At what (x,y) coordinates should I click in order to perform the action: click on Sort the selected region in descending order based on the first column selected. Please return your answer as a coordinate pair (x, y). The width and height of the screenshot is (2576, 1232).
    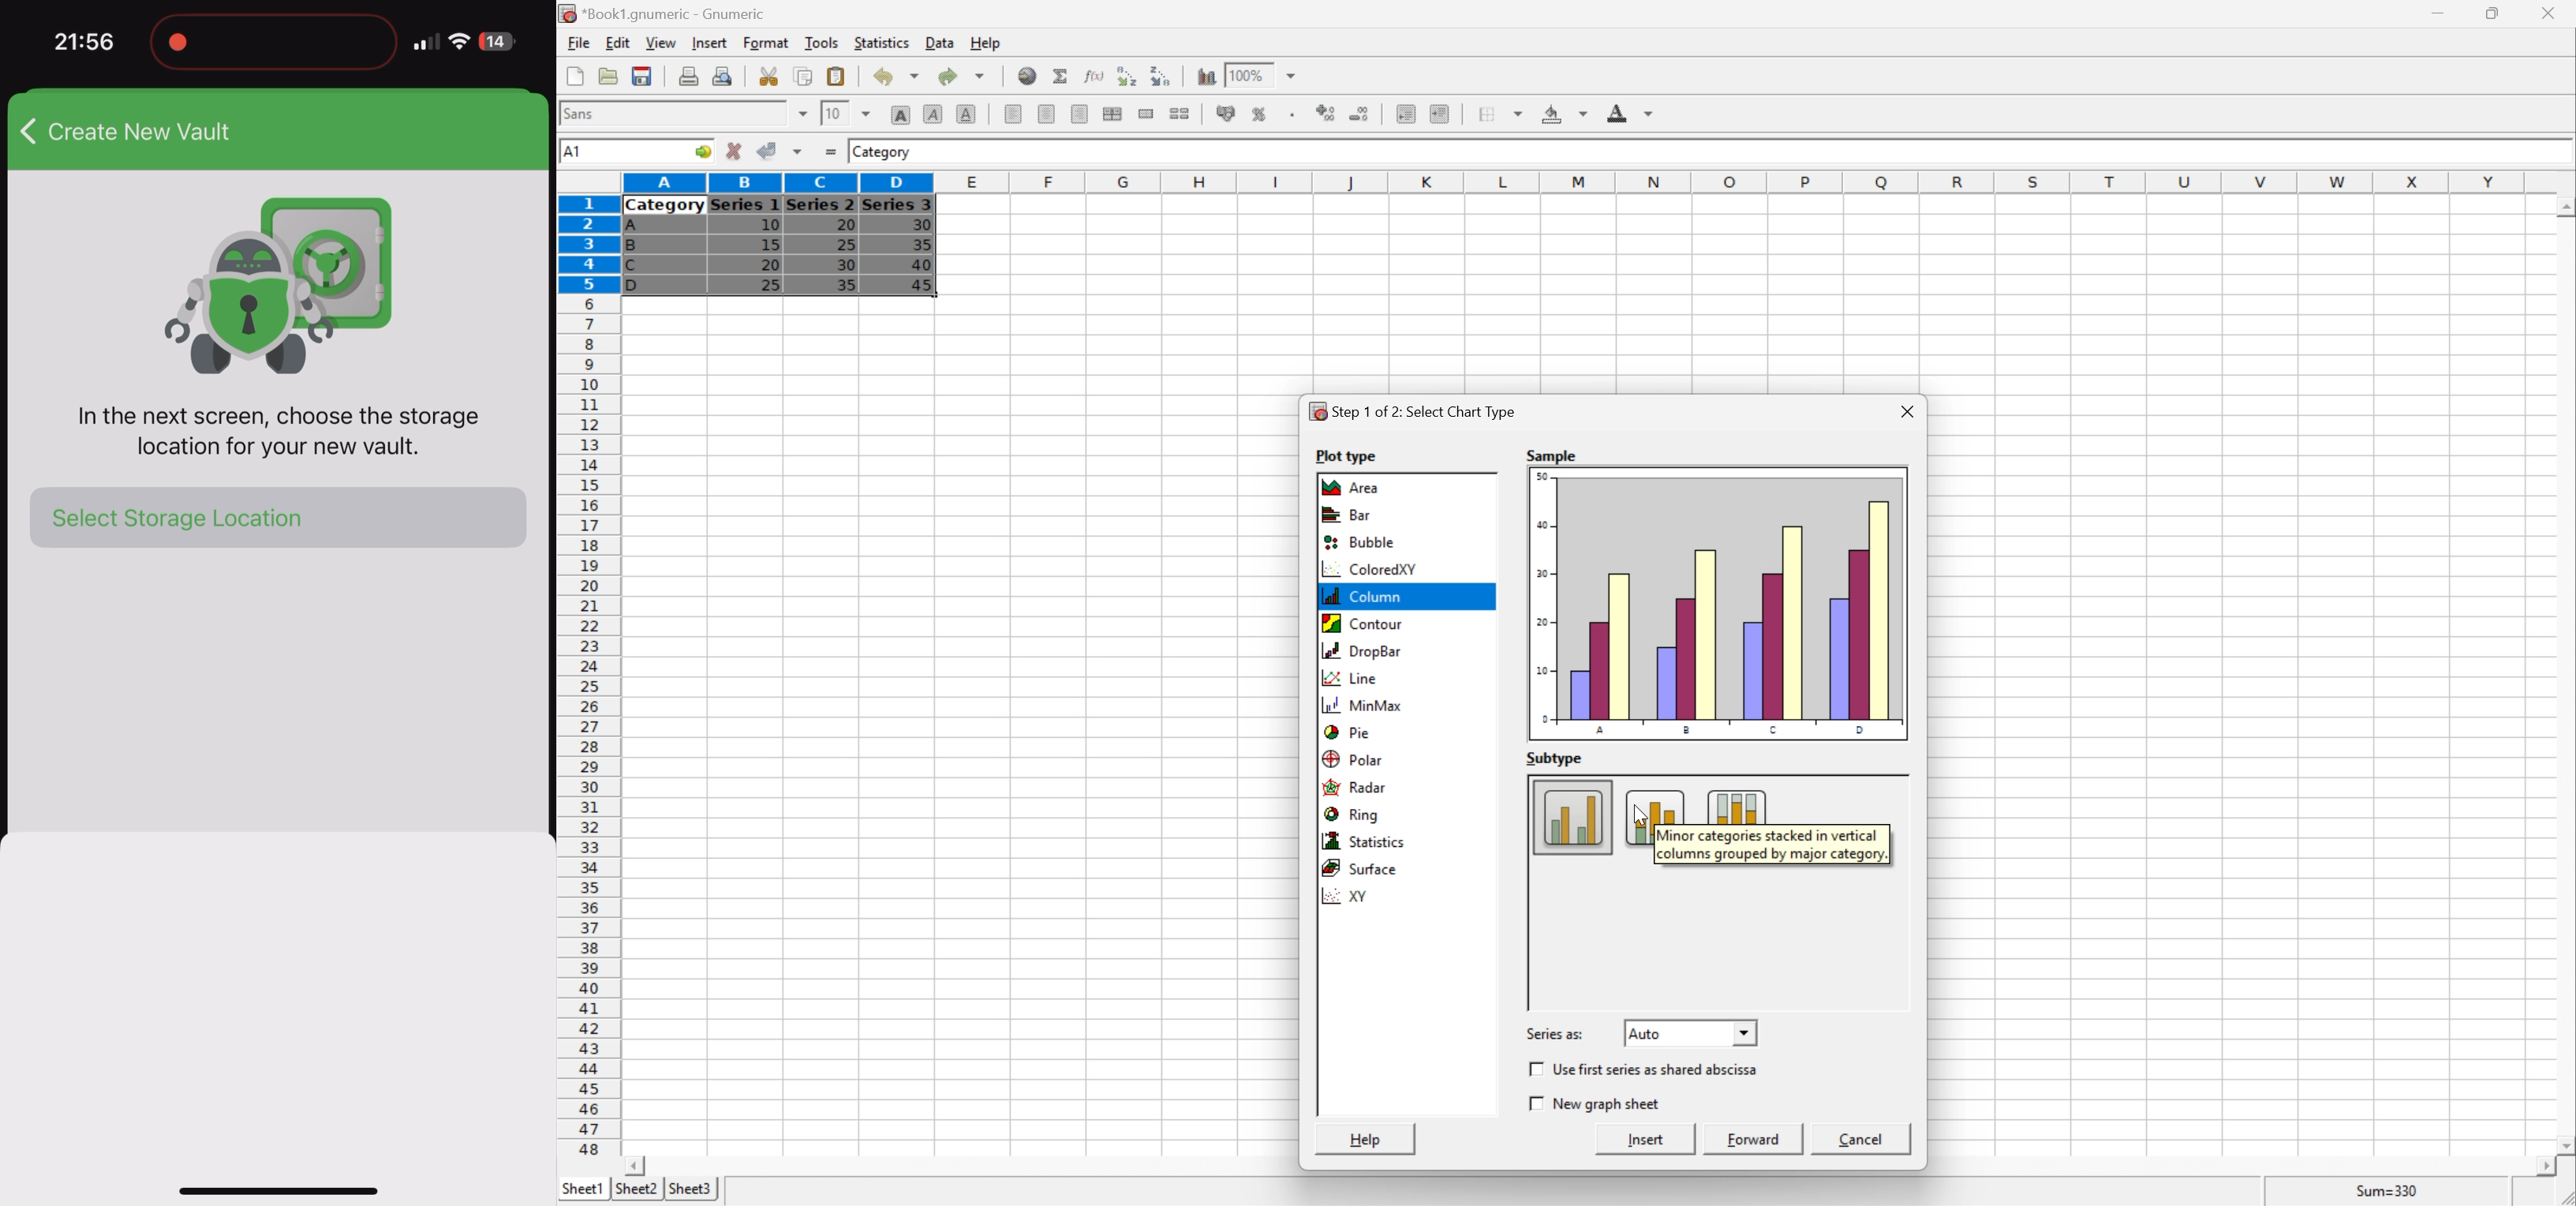
    Looking at the image, I should click on (1158, 75).